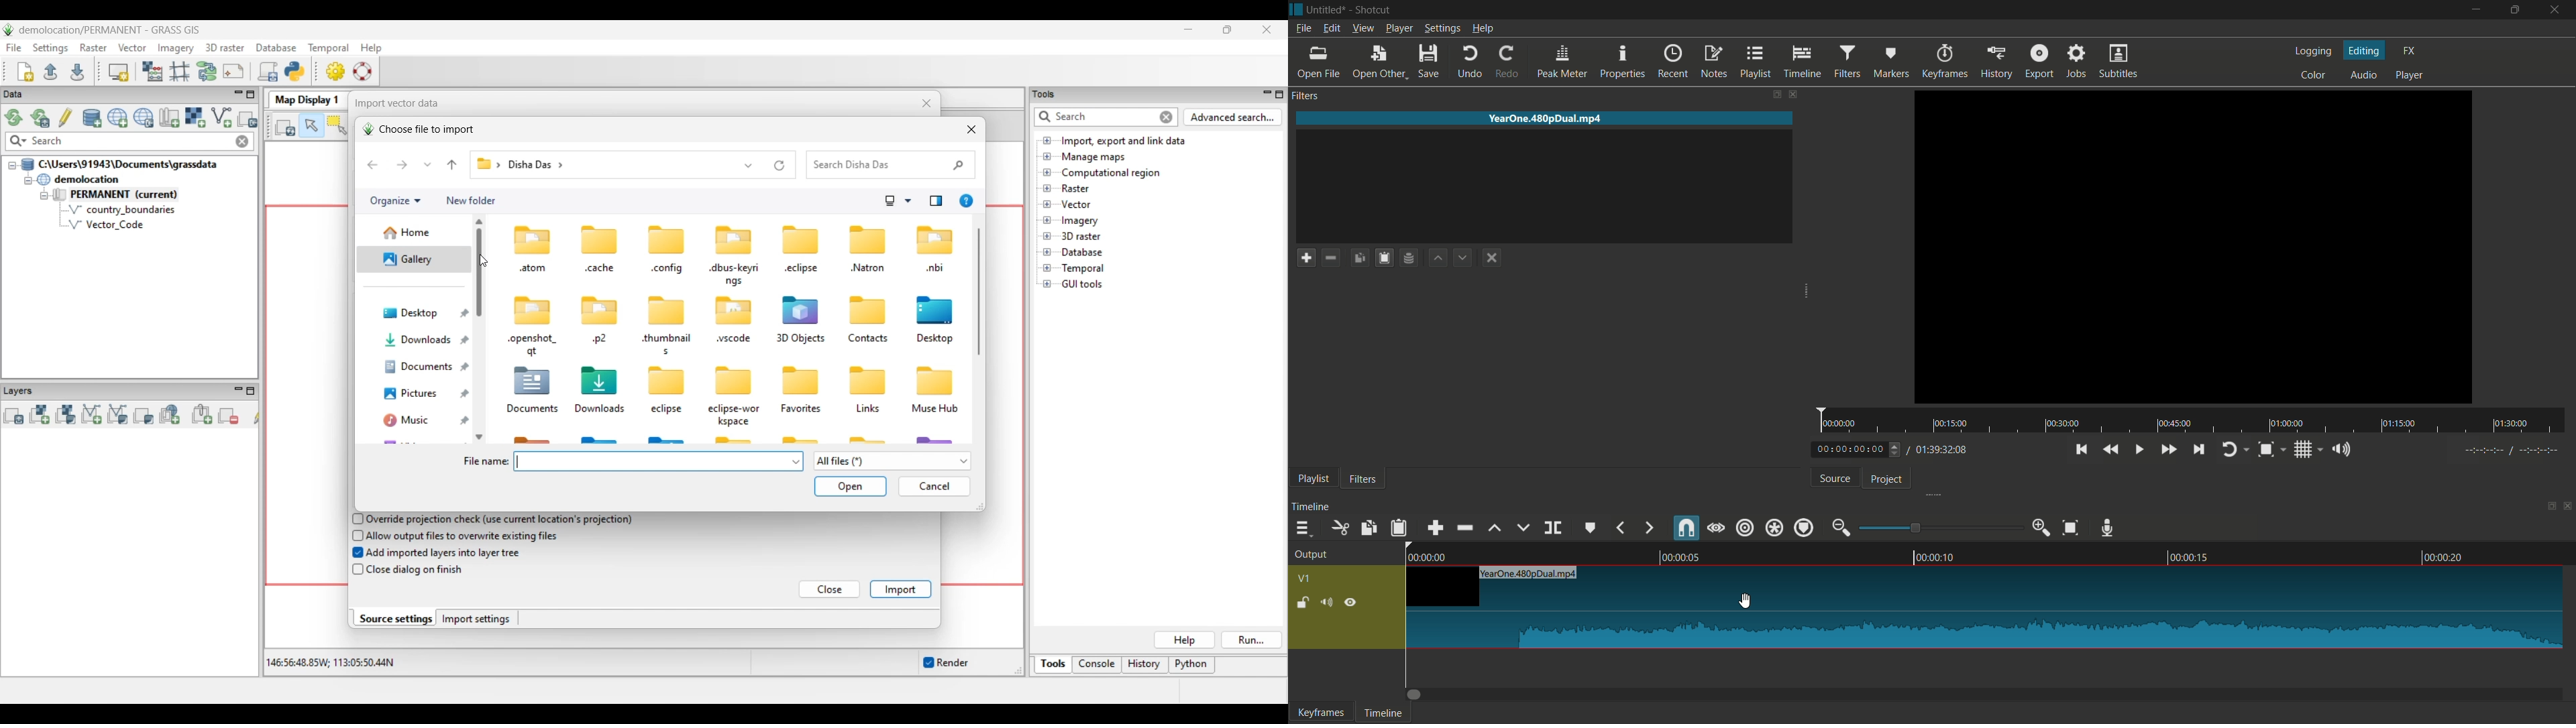 The height and width of the screenshot is (728, 2576). What do you see at coordinates (2119, 60) in the screenshot?
I see `subtitles` at bounding box center [2119, 60].